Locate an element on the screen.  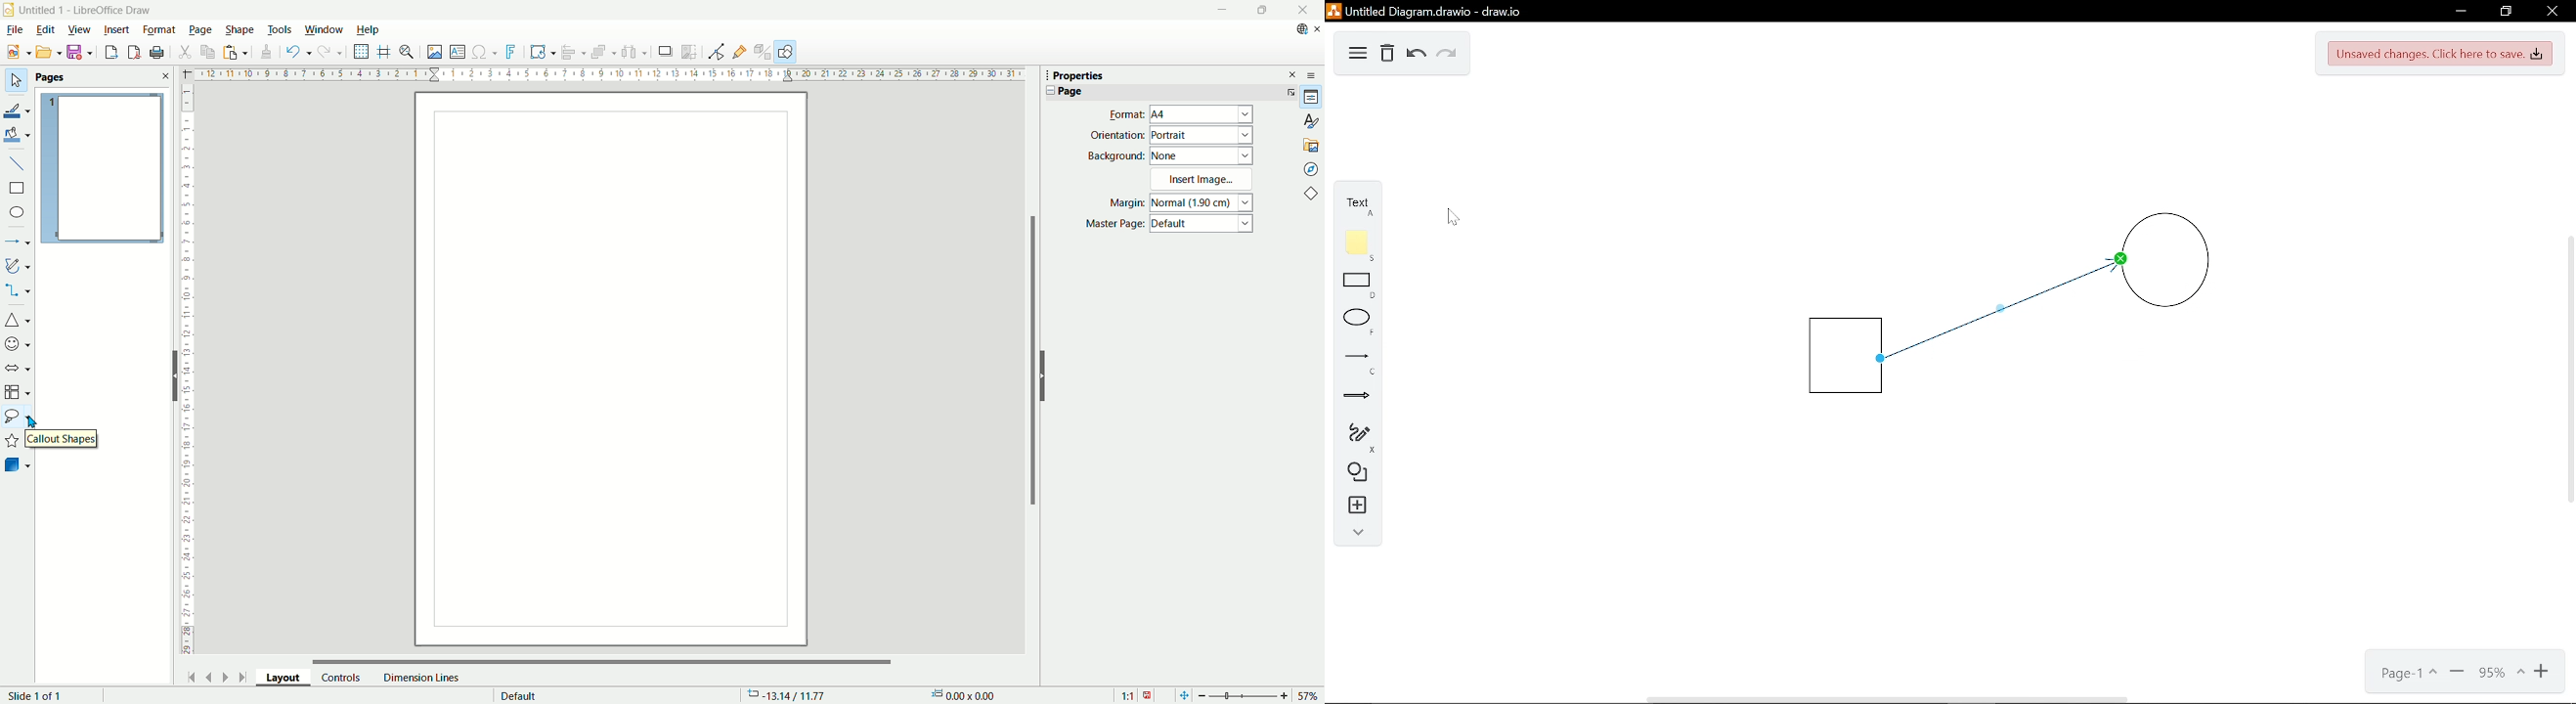
Page options is located at coordinates (2406, 675).